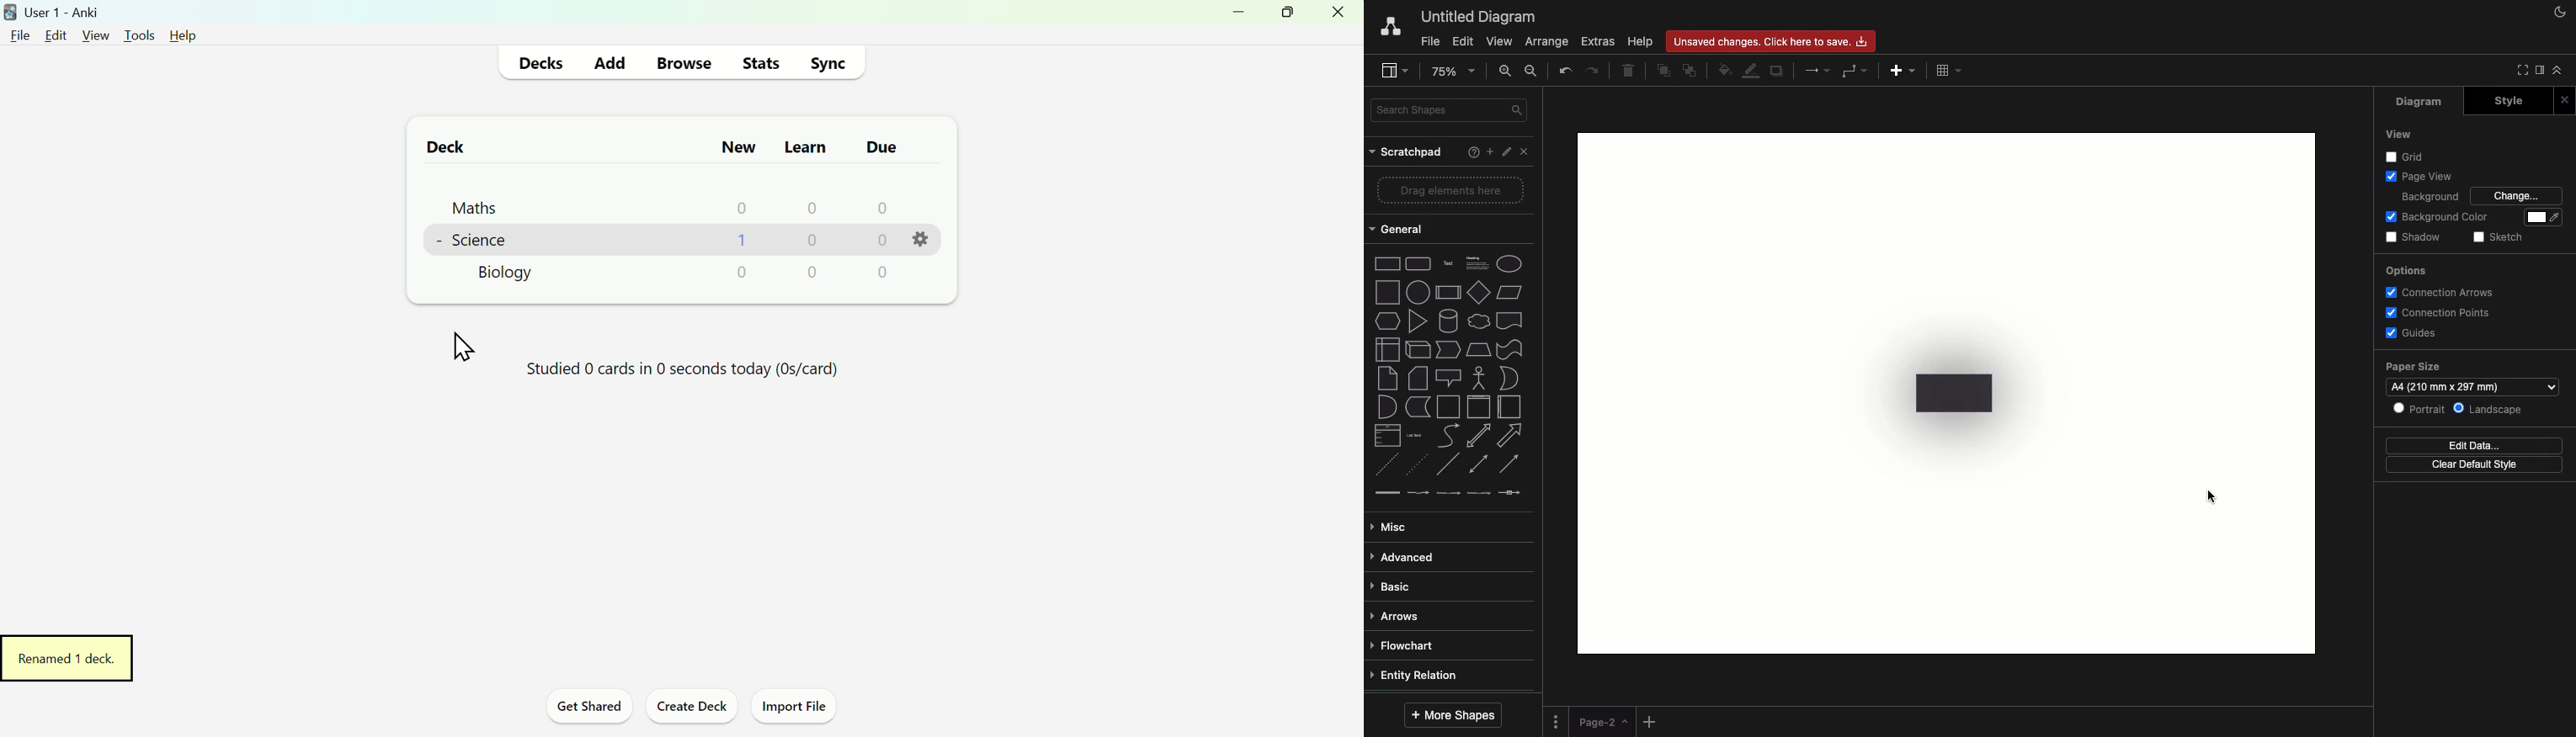  Describe the element at coordinates (544, 62) in the screenshot. I see `Decks` at that location.